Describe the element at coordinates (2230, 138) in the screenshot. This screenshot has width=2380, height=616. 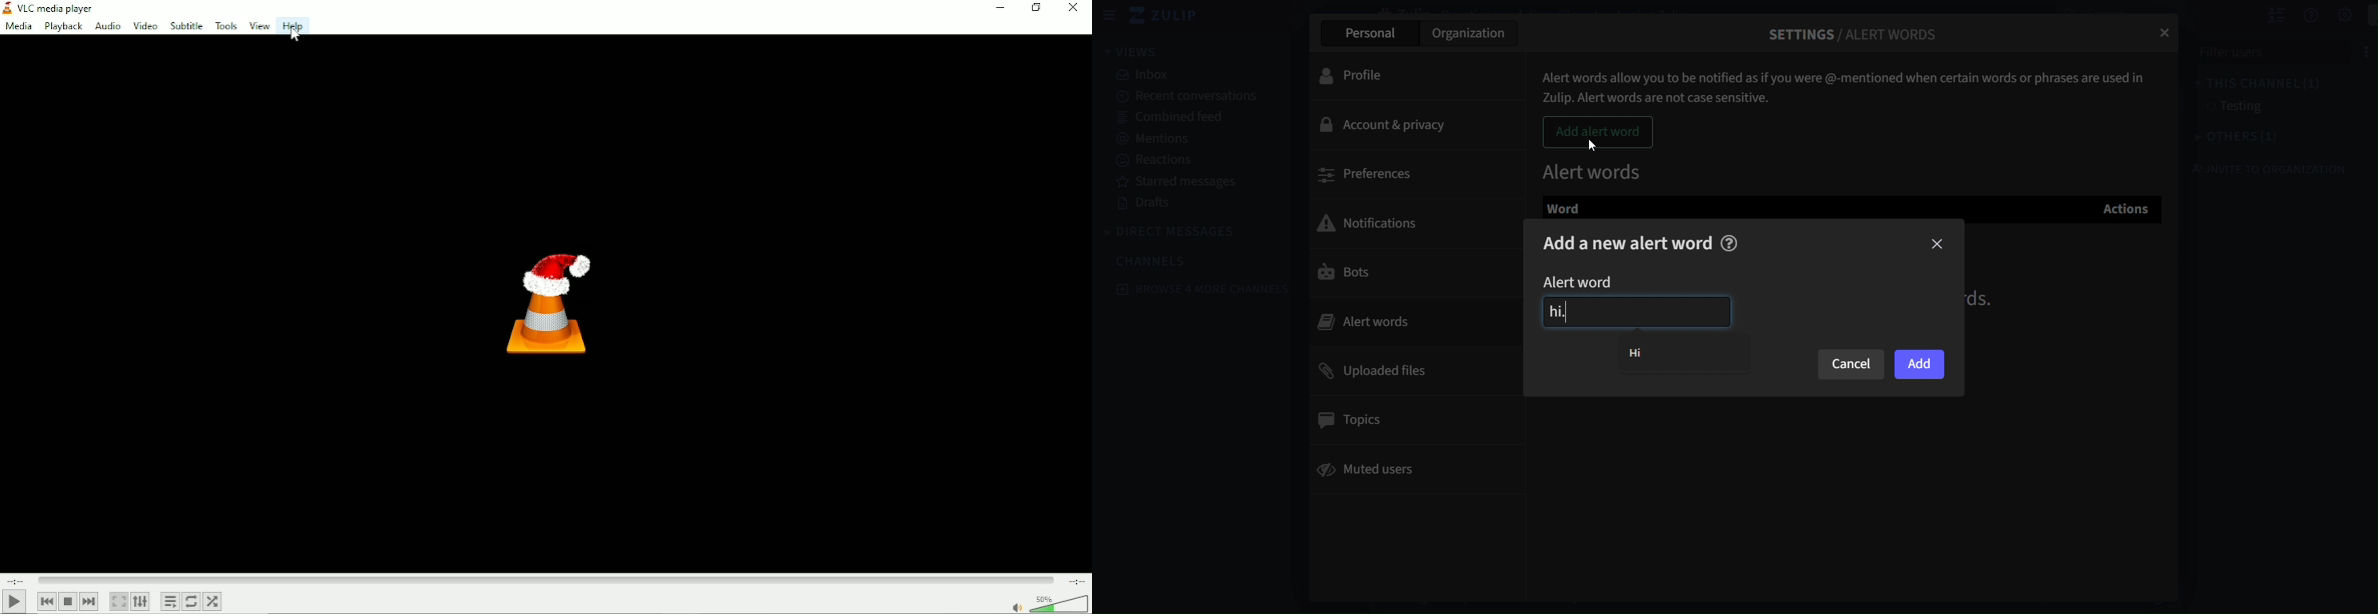
I see `others(1)` at that location.